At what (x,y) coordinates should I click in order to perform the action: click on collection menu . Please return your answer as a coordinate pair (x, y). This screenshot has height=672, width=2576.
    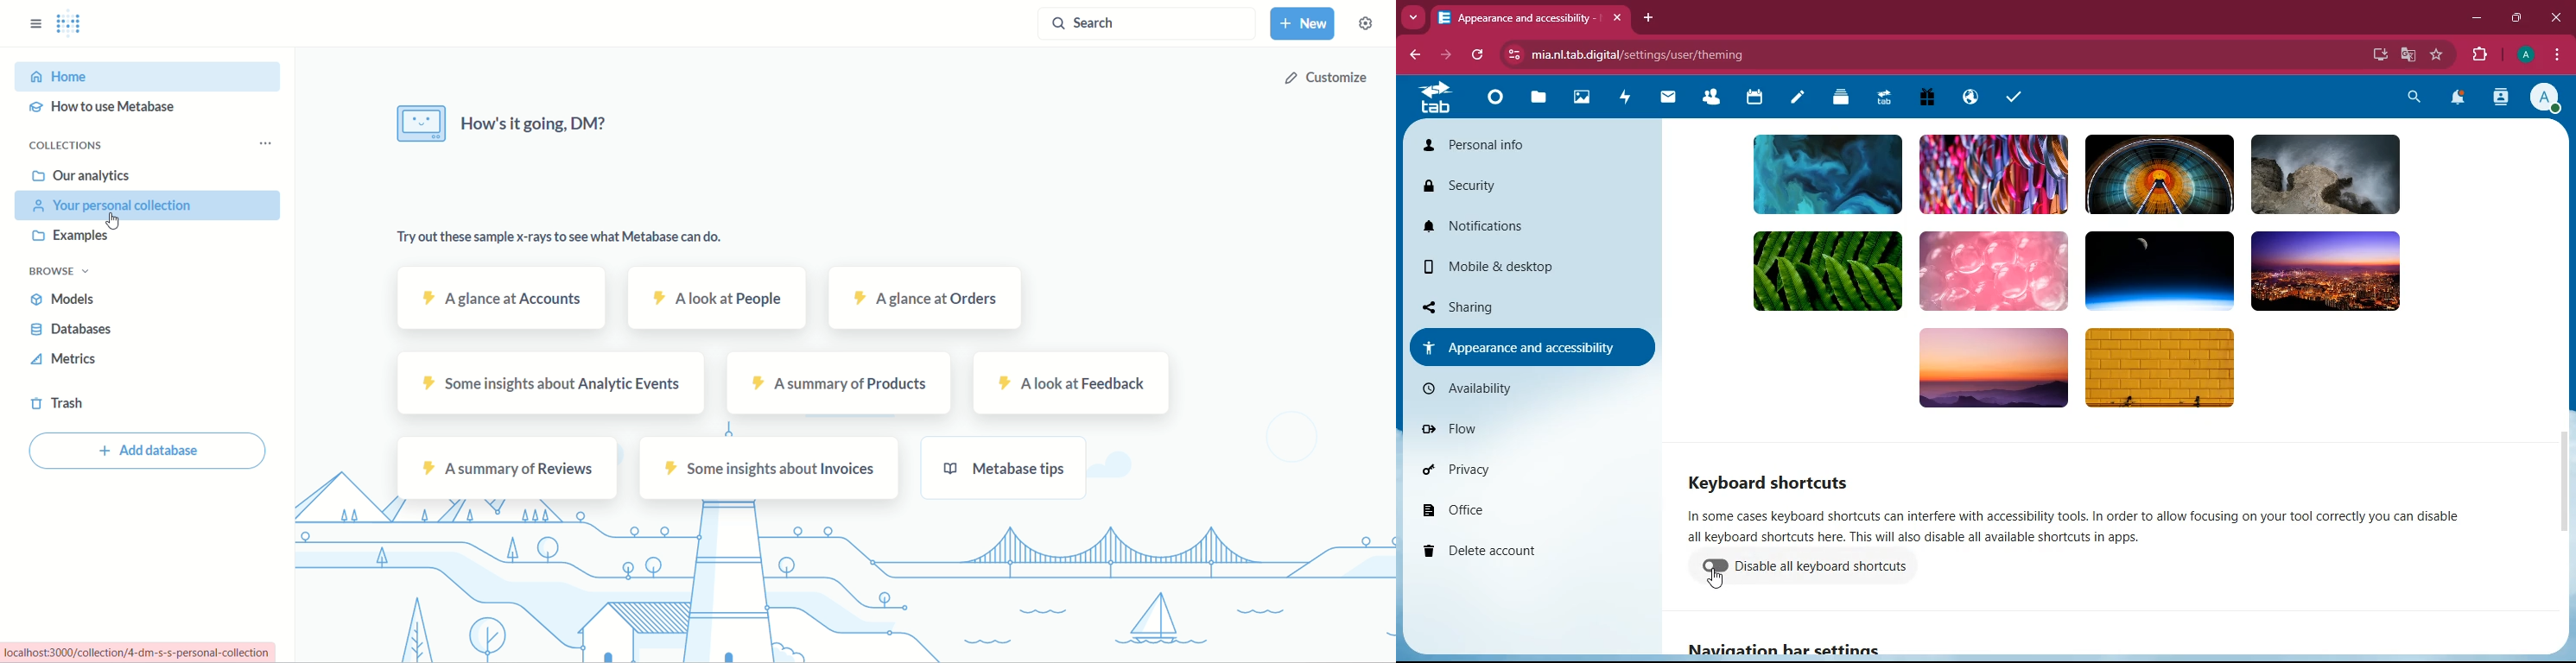
    Looking at the image, I should click on (272, 143).